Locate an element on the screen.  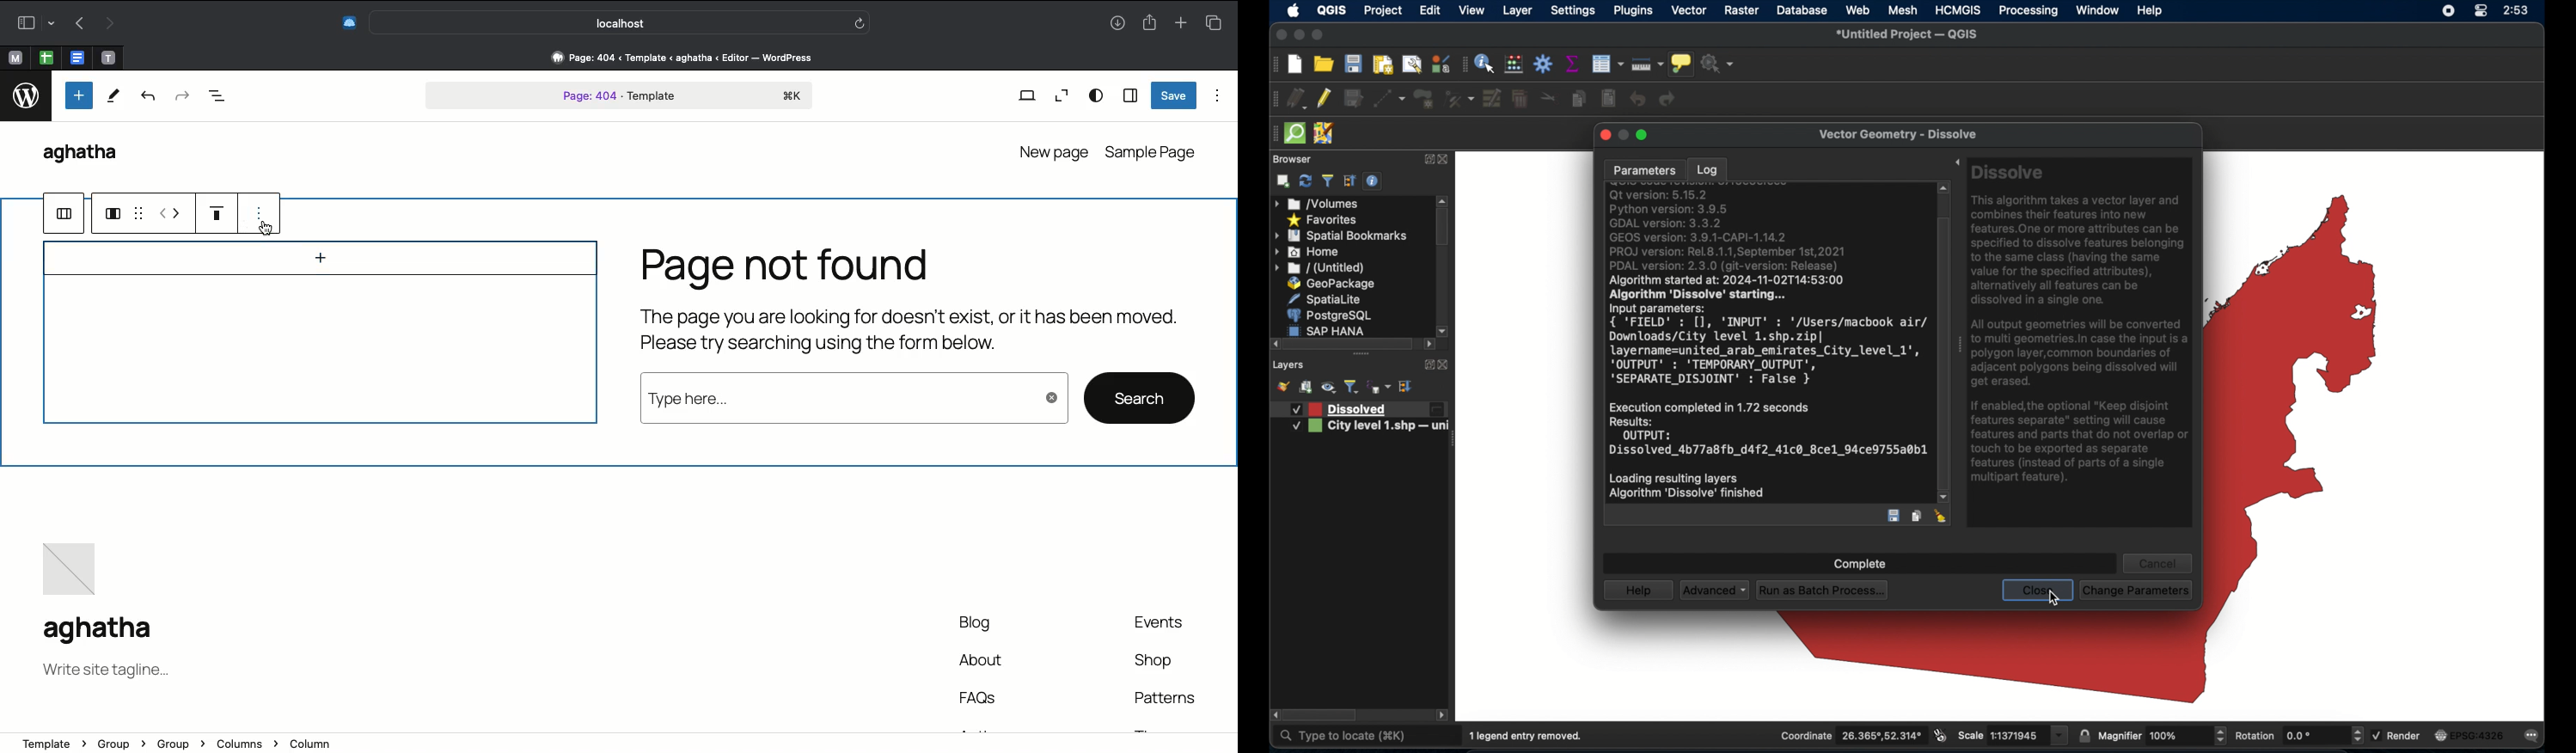
FAQs is located at coordinates (982, 699).